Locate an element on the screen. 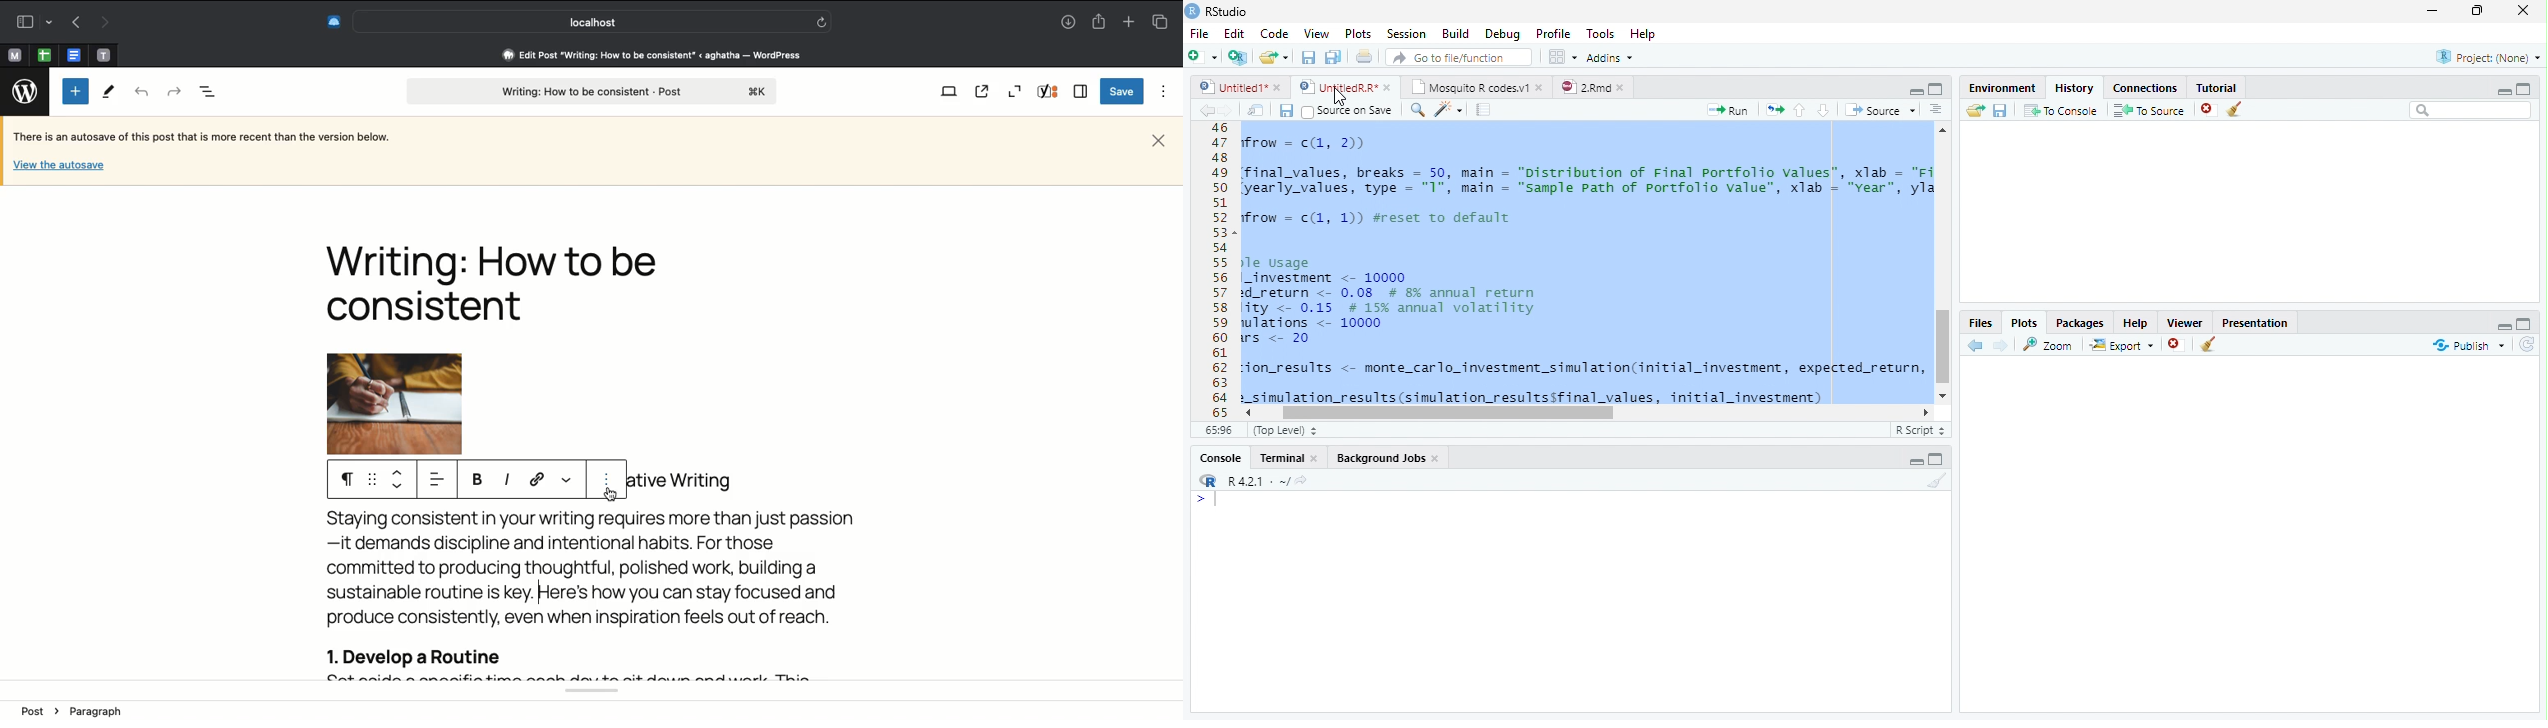 The height and width of the screenshot is (728, 2548). Plots is located at coordinates (1357, 34).